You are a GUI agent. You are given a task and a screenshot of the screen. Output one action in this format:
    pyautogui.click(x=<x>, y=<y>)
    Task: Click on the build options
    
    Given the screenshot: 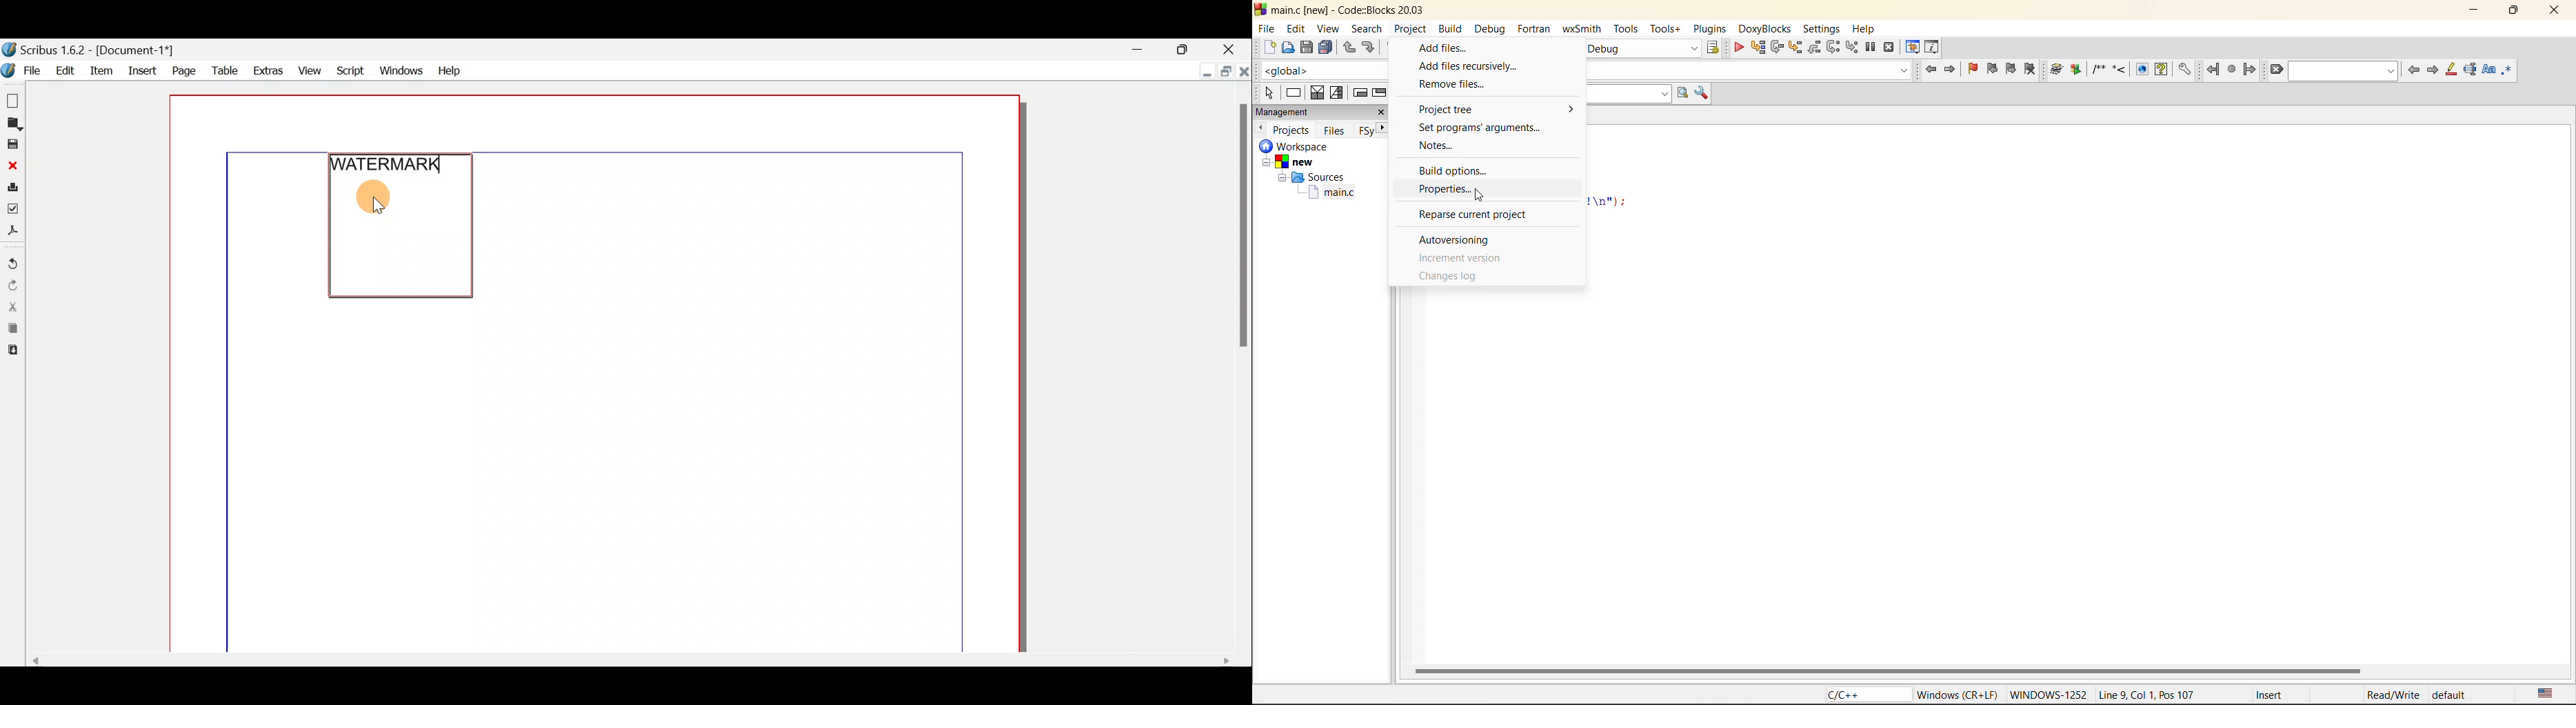 What is the action you would take?
    pyautogui.click(x=1463, y=168)
    